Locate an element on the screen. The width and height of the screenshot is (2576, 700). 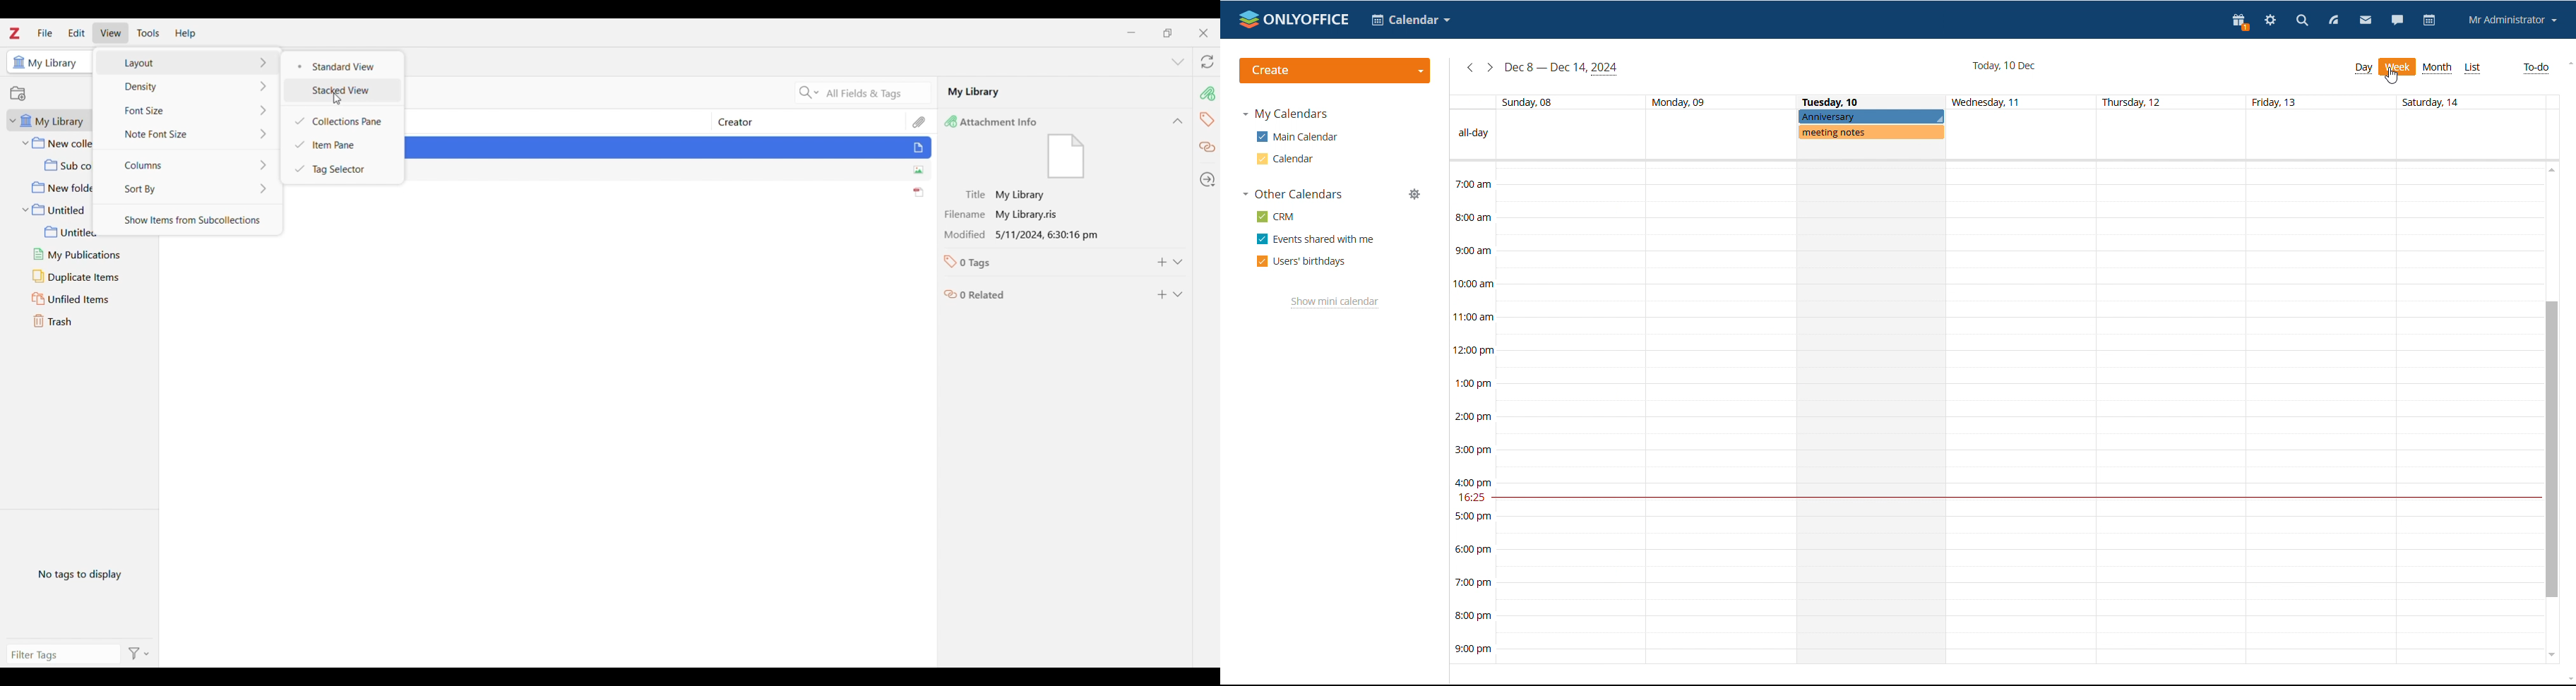
Title of selected file is located at coordinates (995, 194).